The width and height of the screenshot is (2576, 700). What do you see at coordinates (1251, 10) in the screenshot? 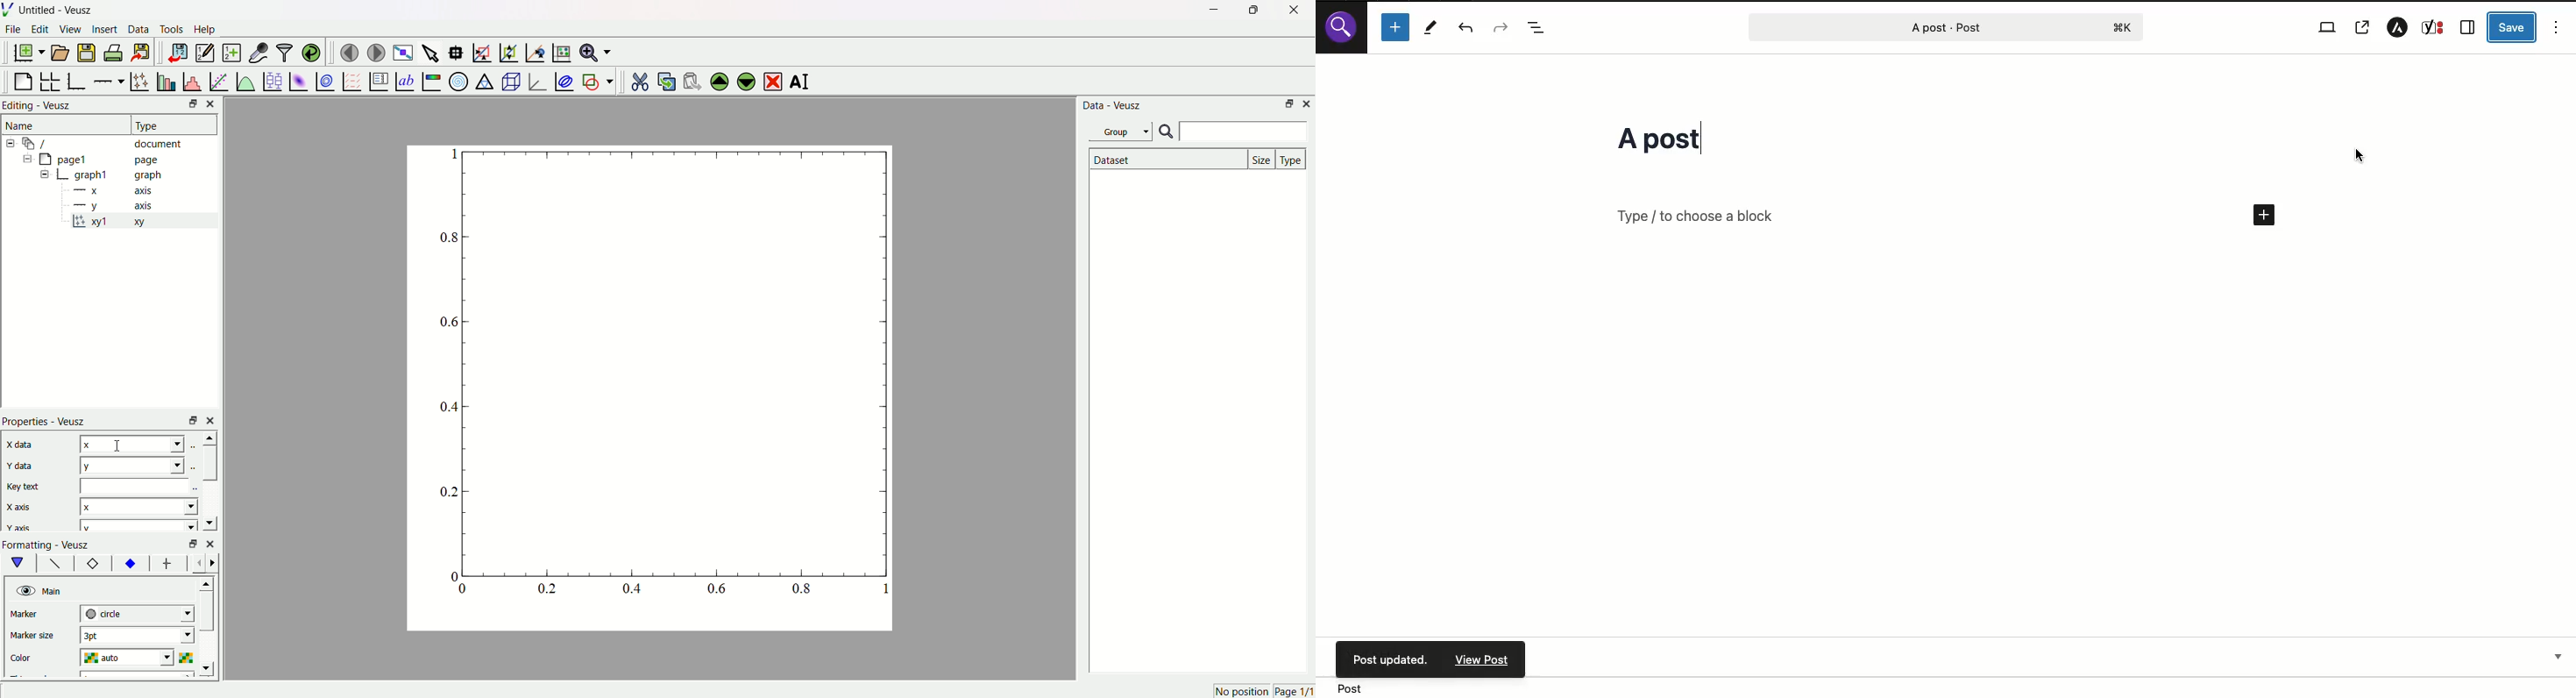
I see `Maximize` at bounding box center [1251, 10].